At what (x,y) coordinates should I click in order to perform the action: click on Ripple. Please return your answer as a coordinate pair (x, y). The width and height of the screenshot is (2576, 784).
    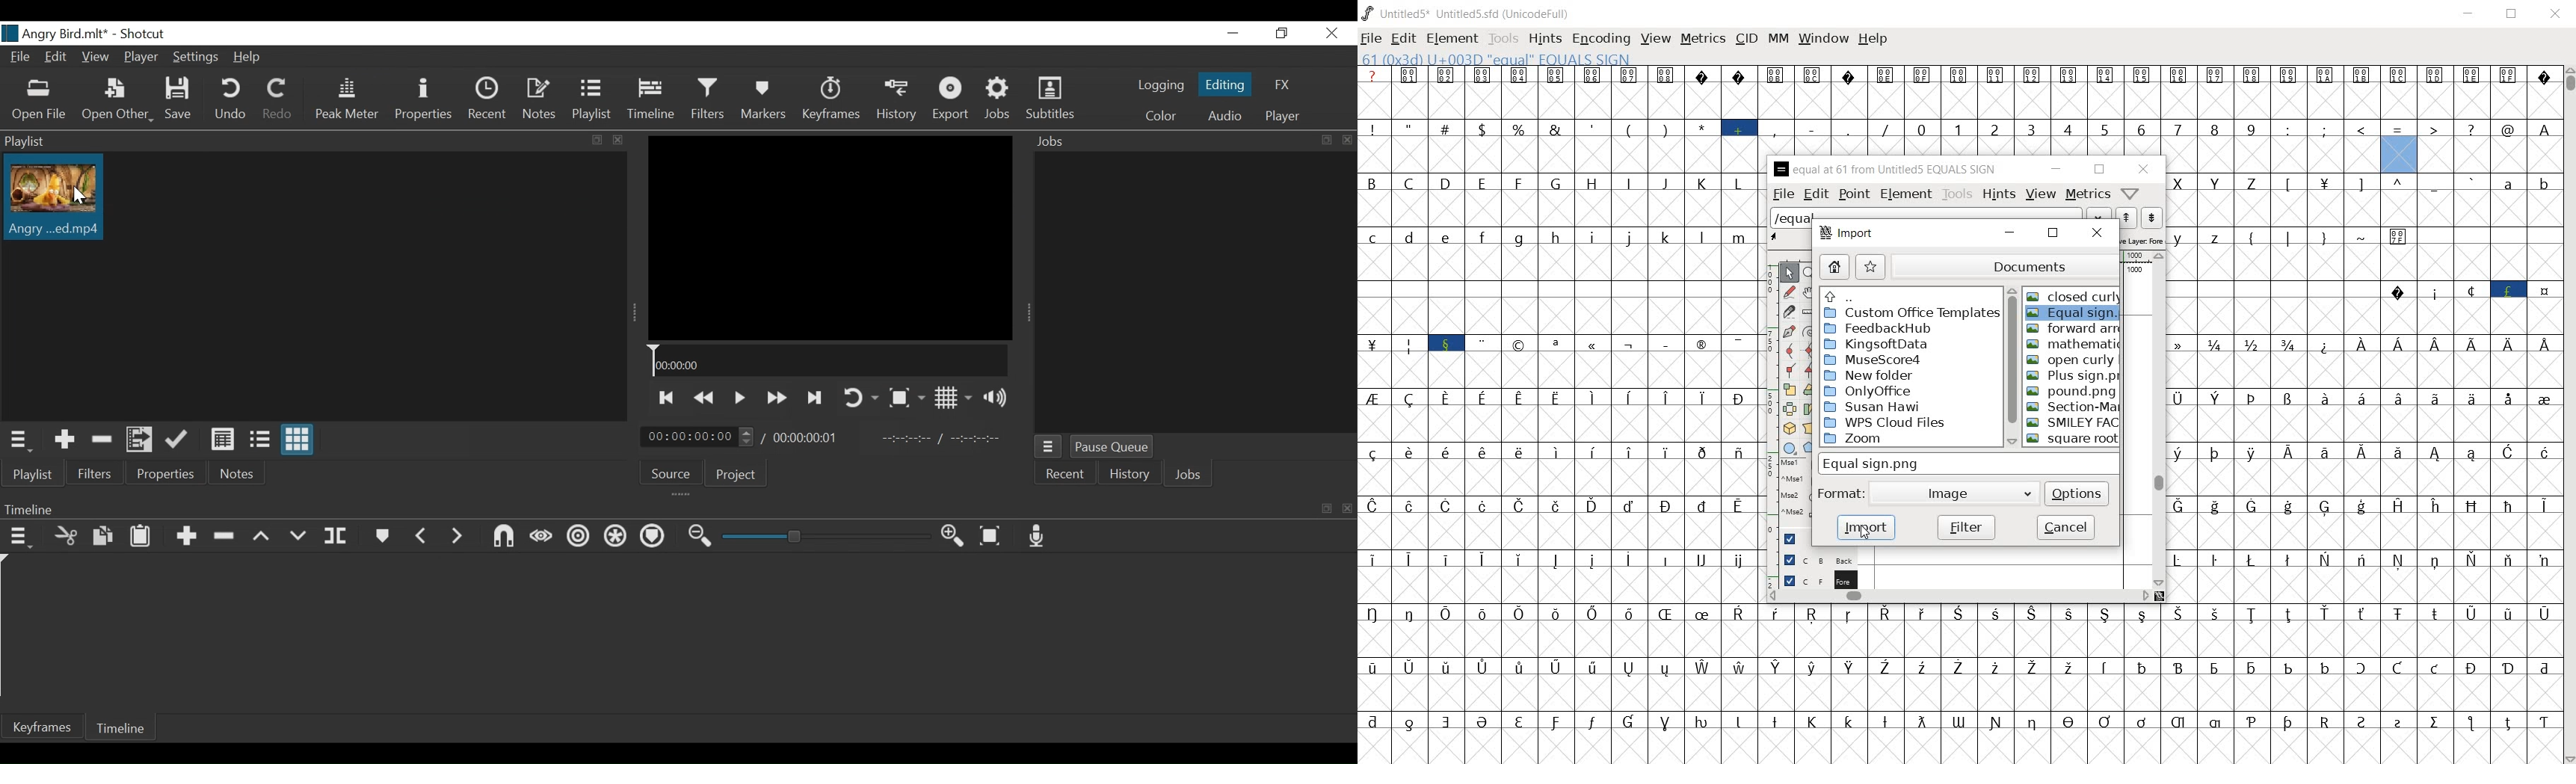
    Looking at the image, I should click on (579, 536).